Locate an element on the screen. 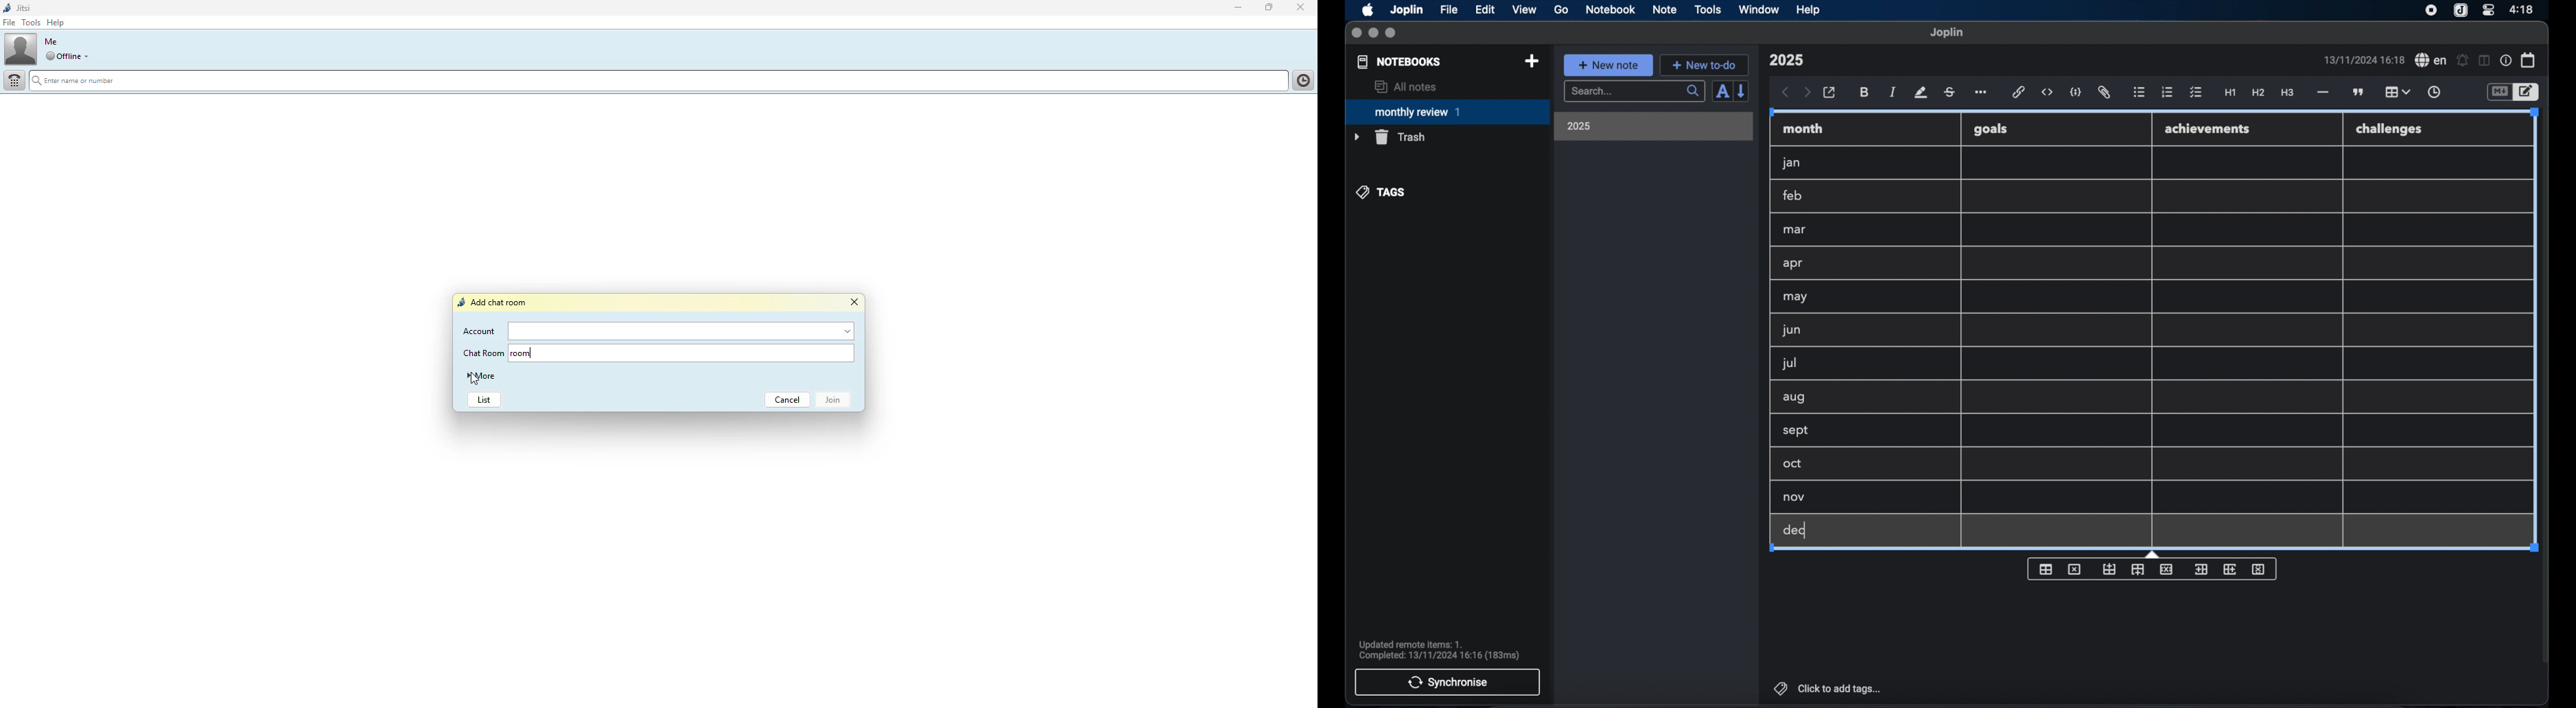 The height and width of the screenshot is (728, 2576). screen recorder icon is located at coordinates (2432, 10).